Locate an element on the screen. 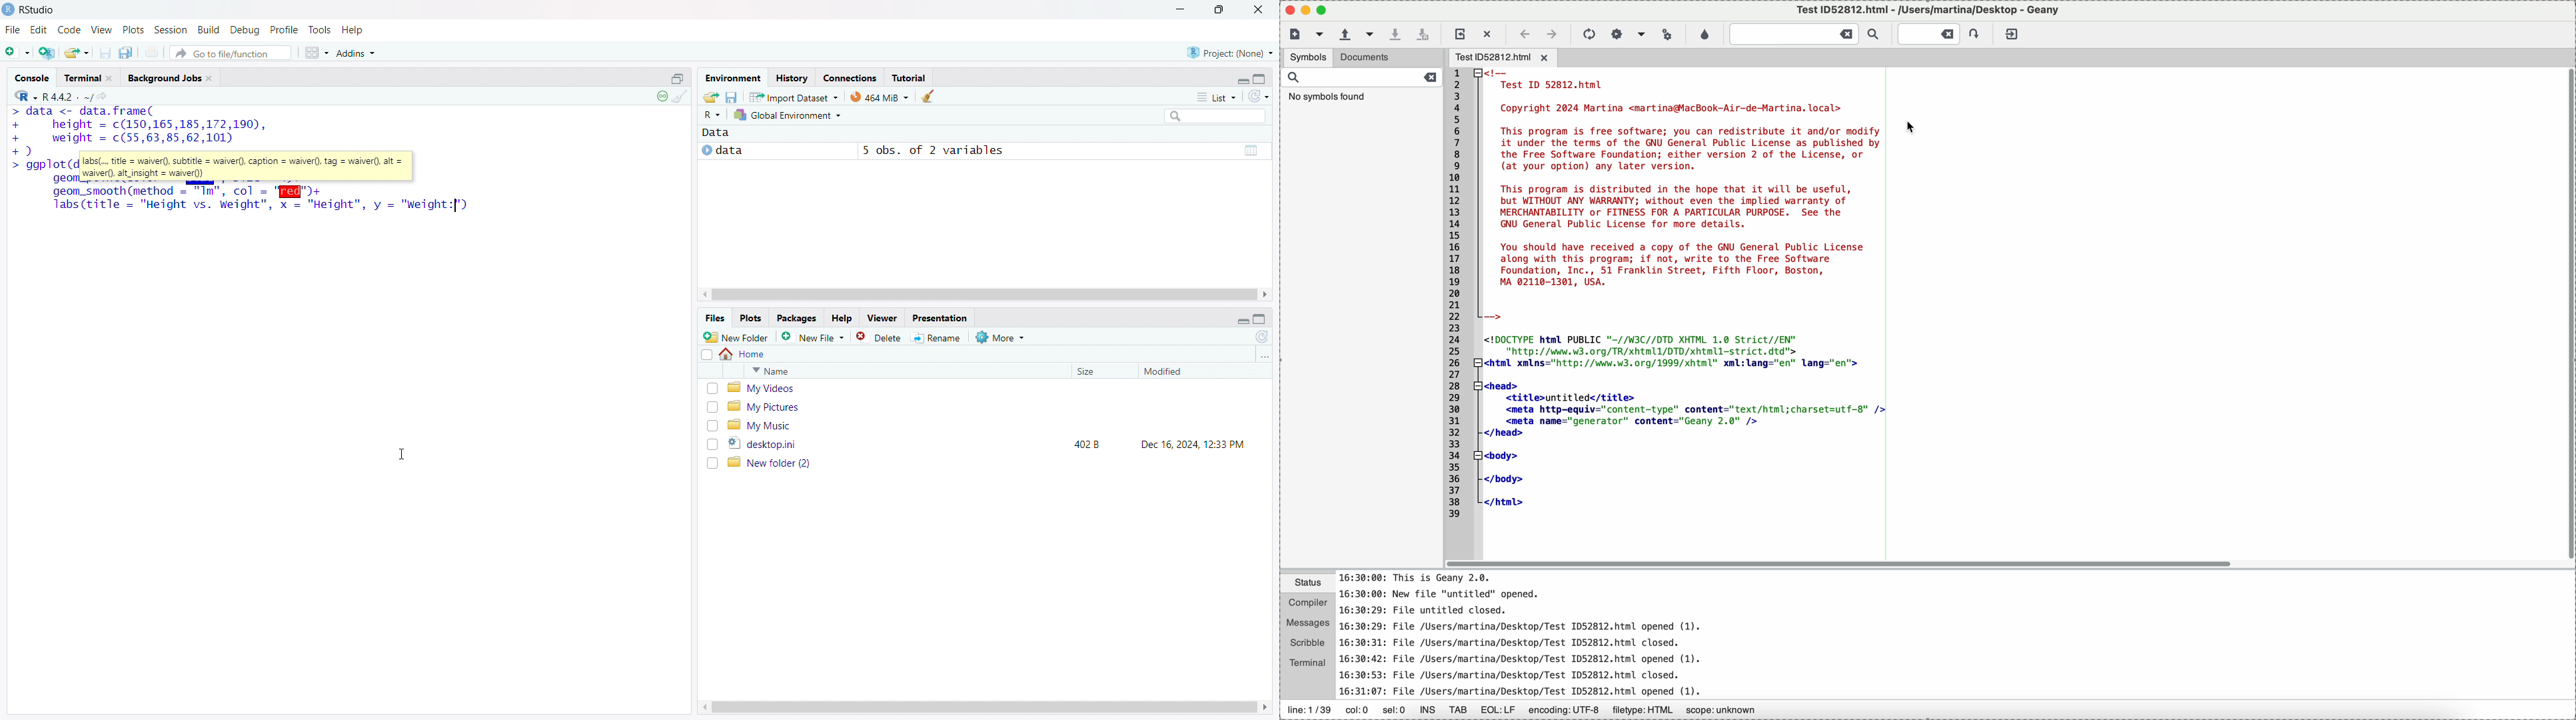  show status is located at coordinates (662, 96).